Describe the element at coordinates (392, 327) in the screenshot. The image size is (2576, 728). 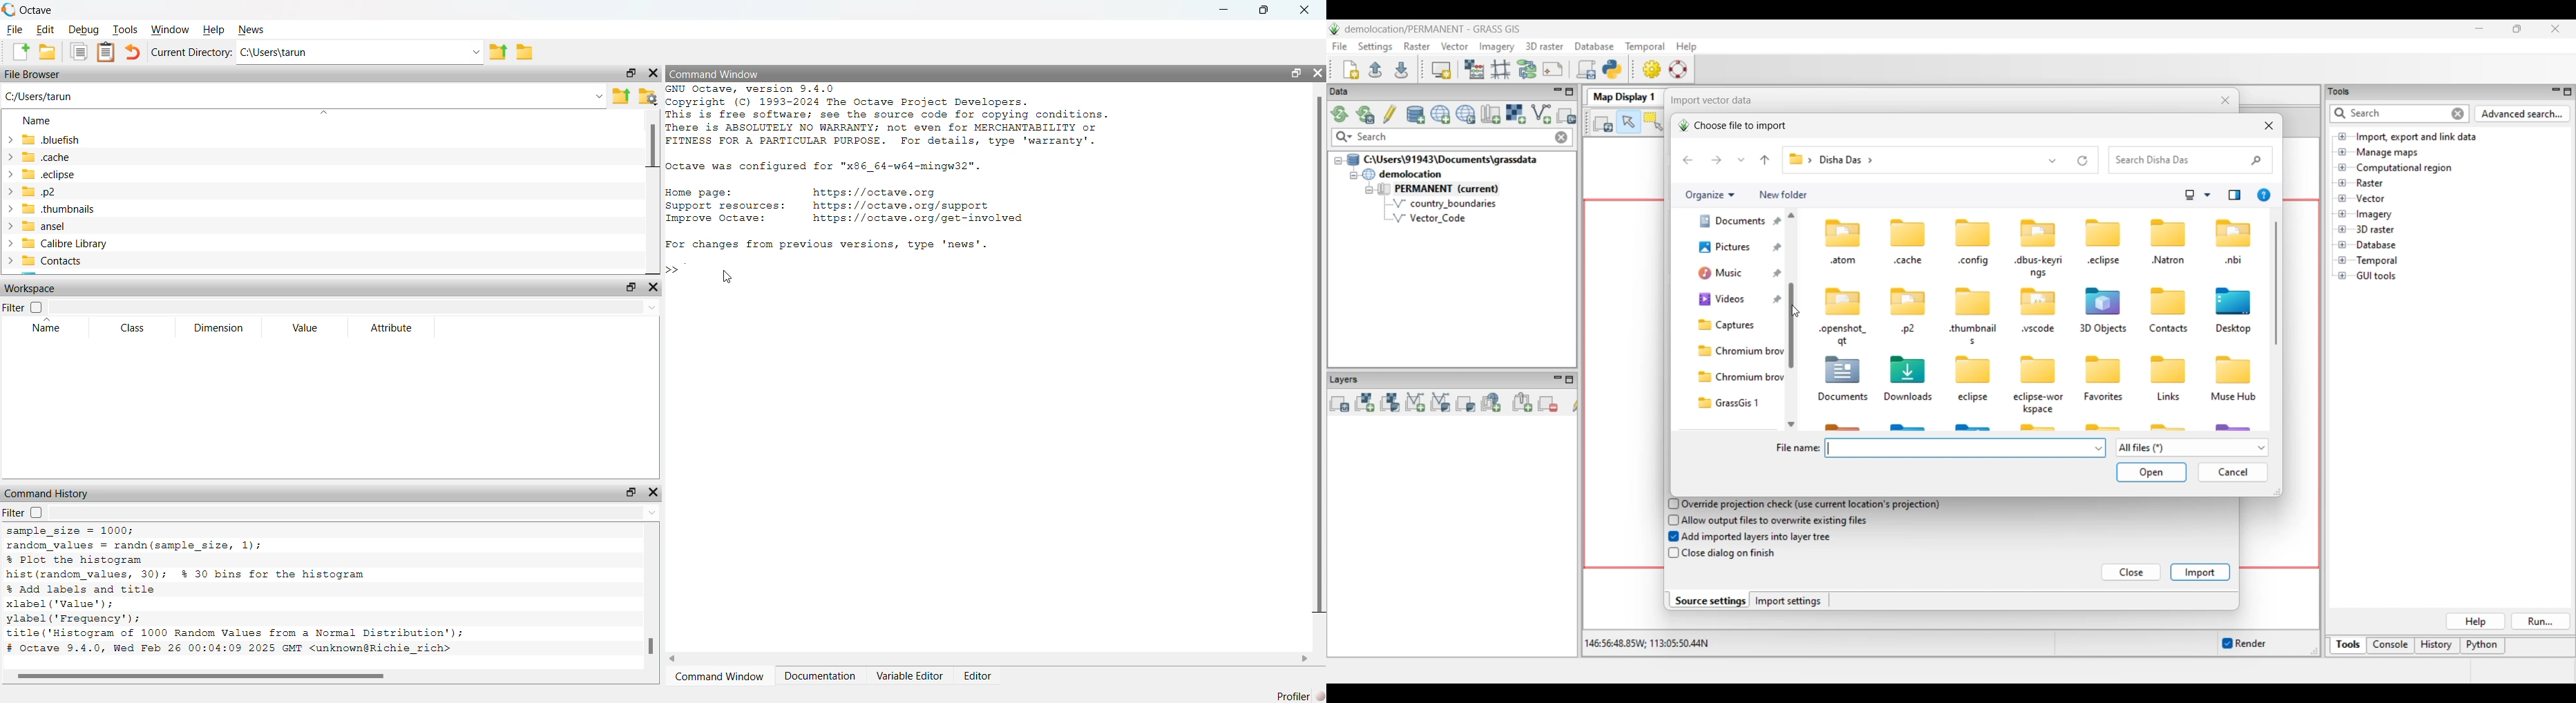
I see `Attribute` at that location.